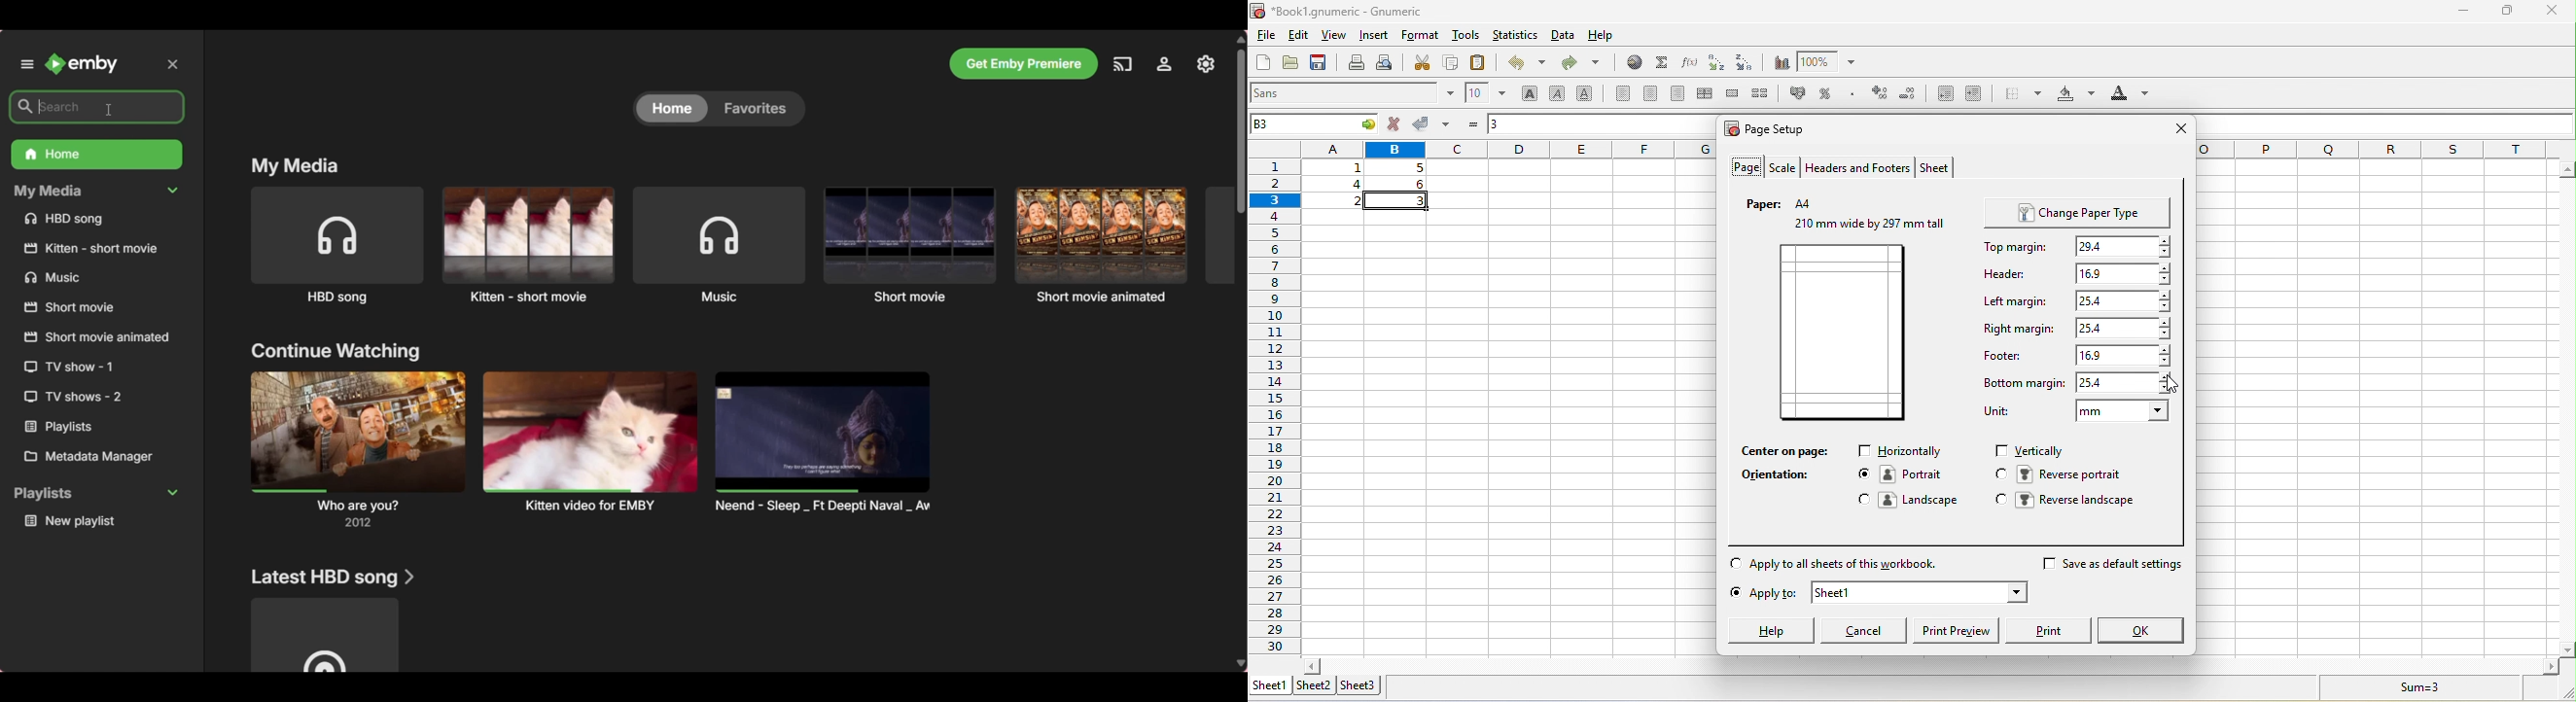 This screenshot has height=728, width=2576. What do you see at coordinates (1314, 686) in the screenshot?
I see `sheet 2` at bounding box center [1314, 686].